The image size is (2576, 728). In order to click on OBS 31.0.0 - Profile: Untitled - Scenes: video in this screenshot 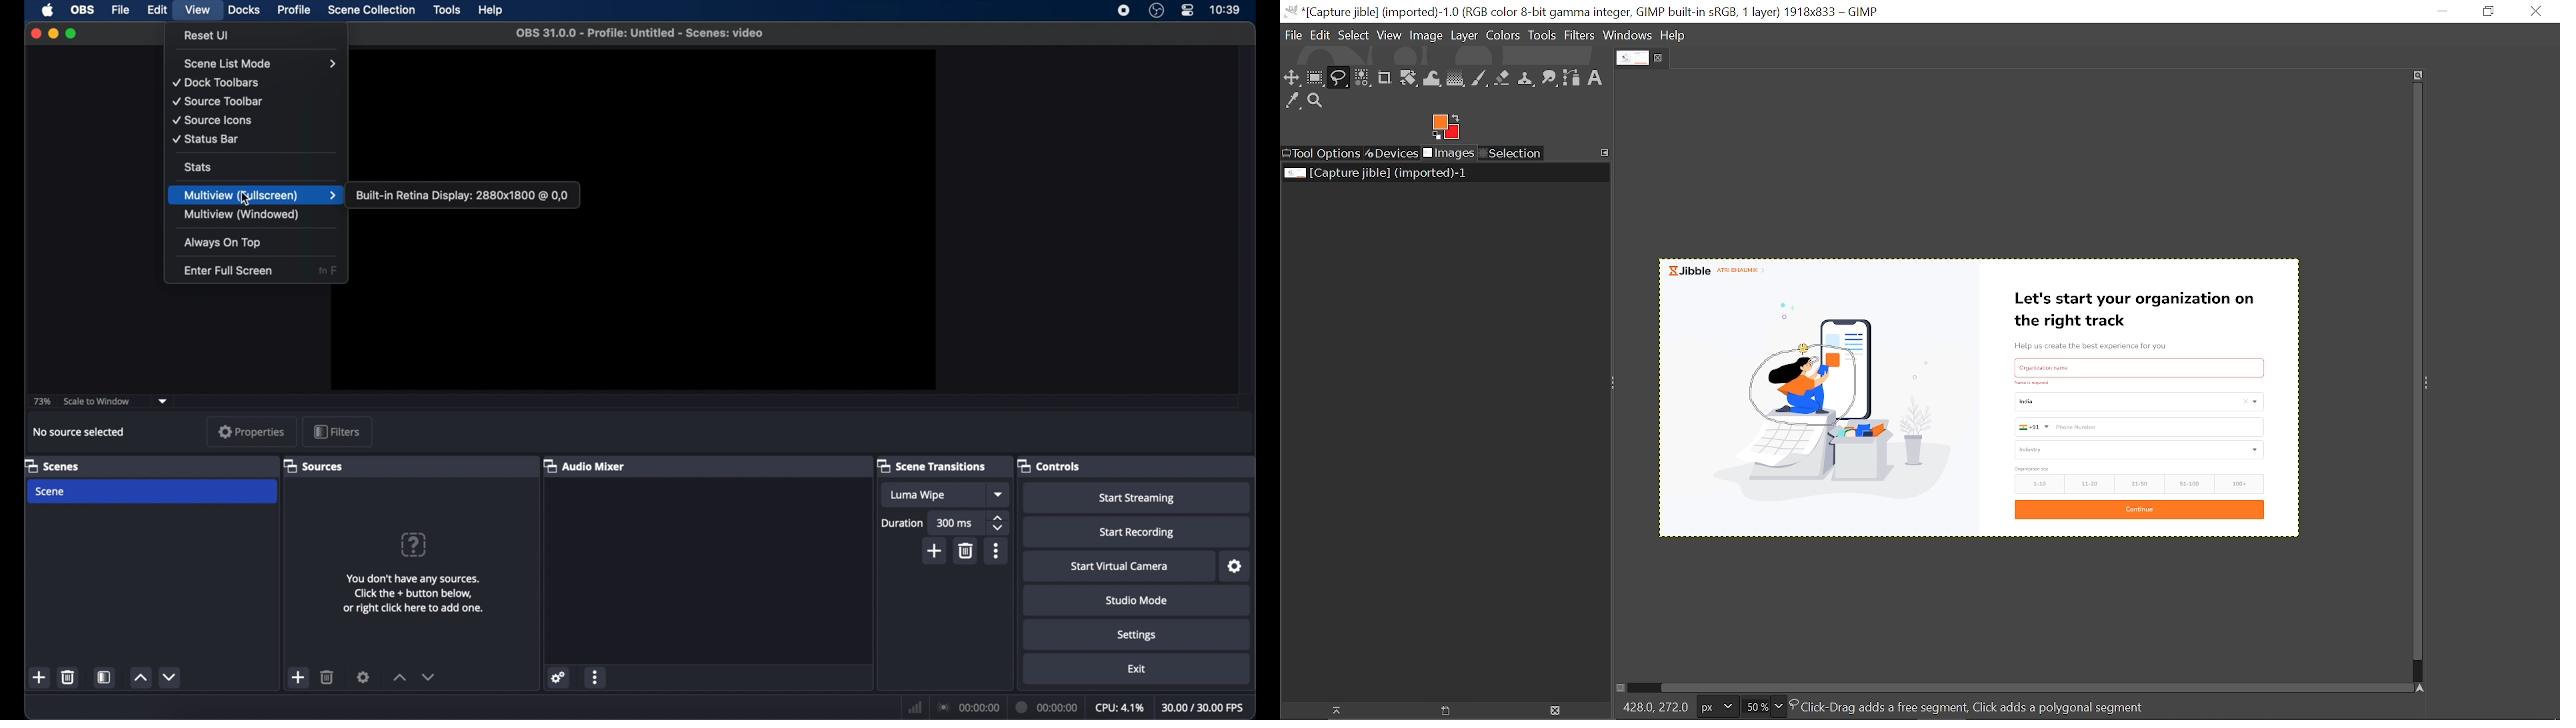, I will do `click(643, 33)`.